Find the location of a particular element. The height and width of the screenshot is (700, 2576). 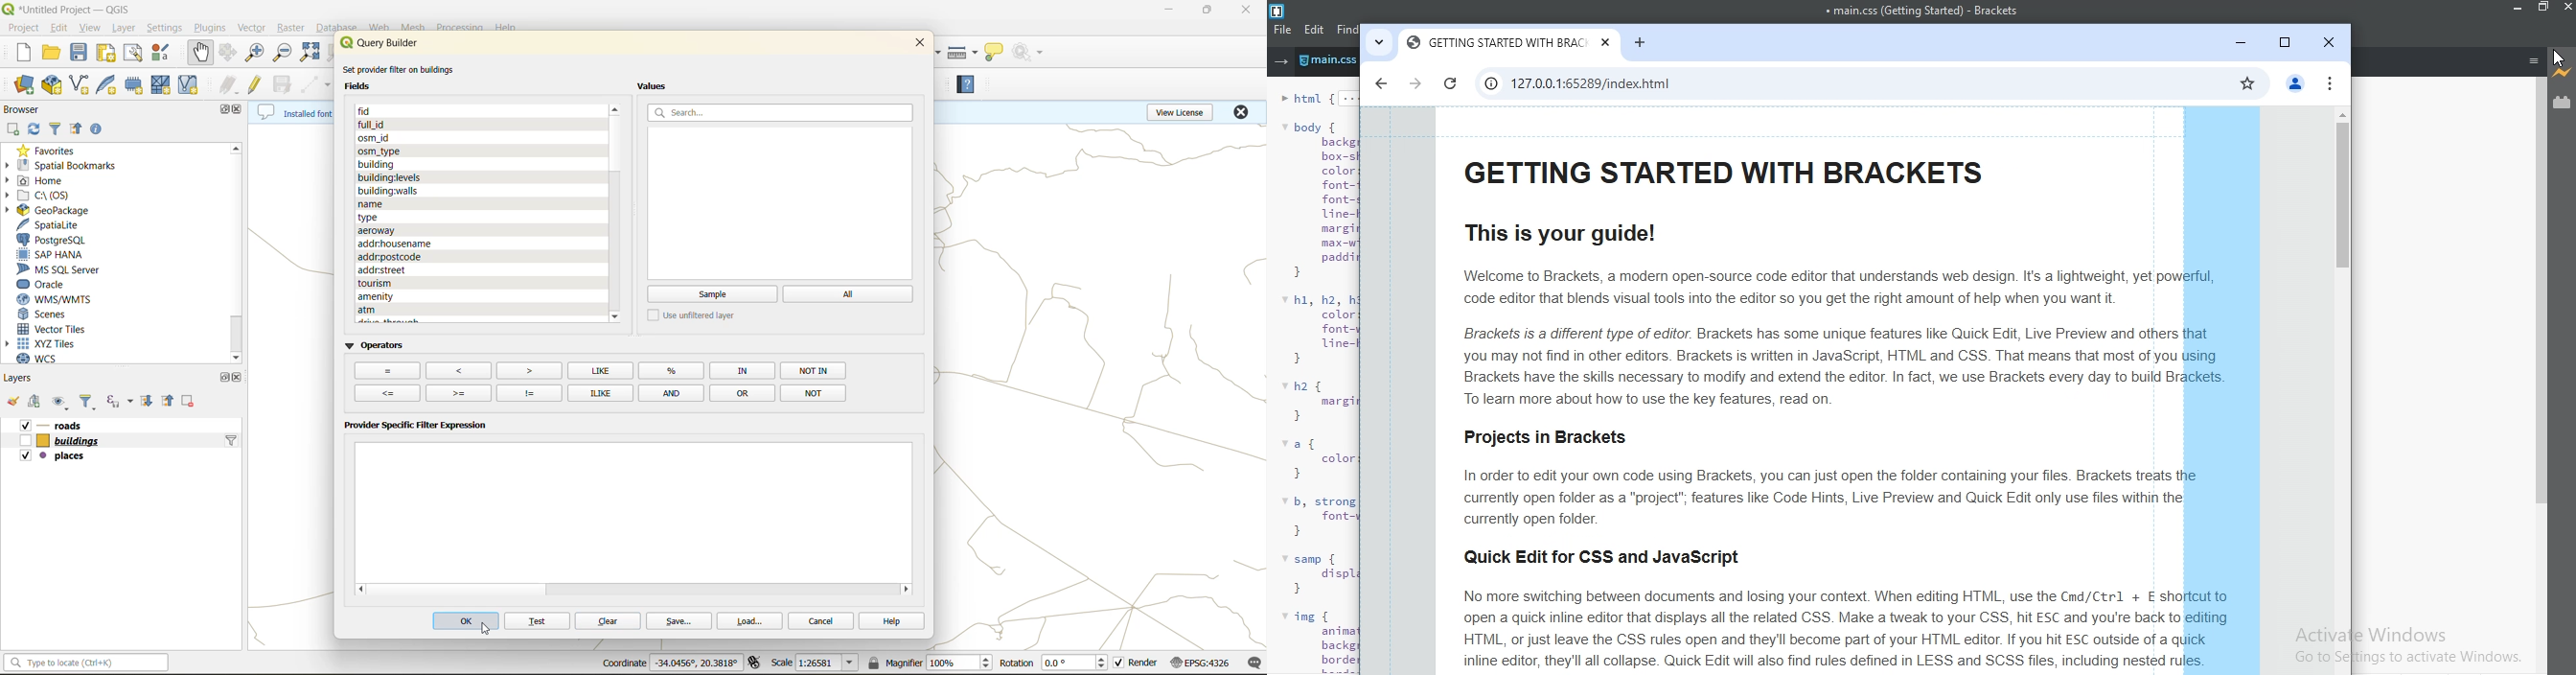

toggle edits is located at coordinates (256, 86).